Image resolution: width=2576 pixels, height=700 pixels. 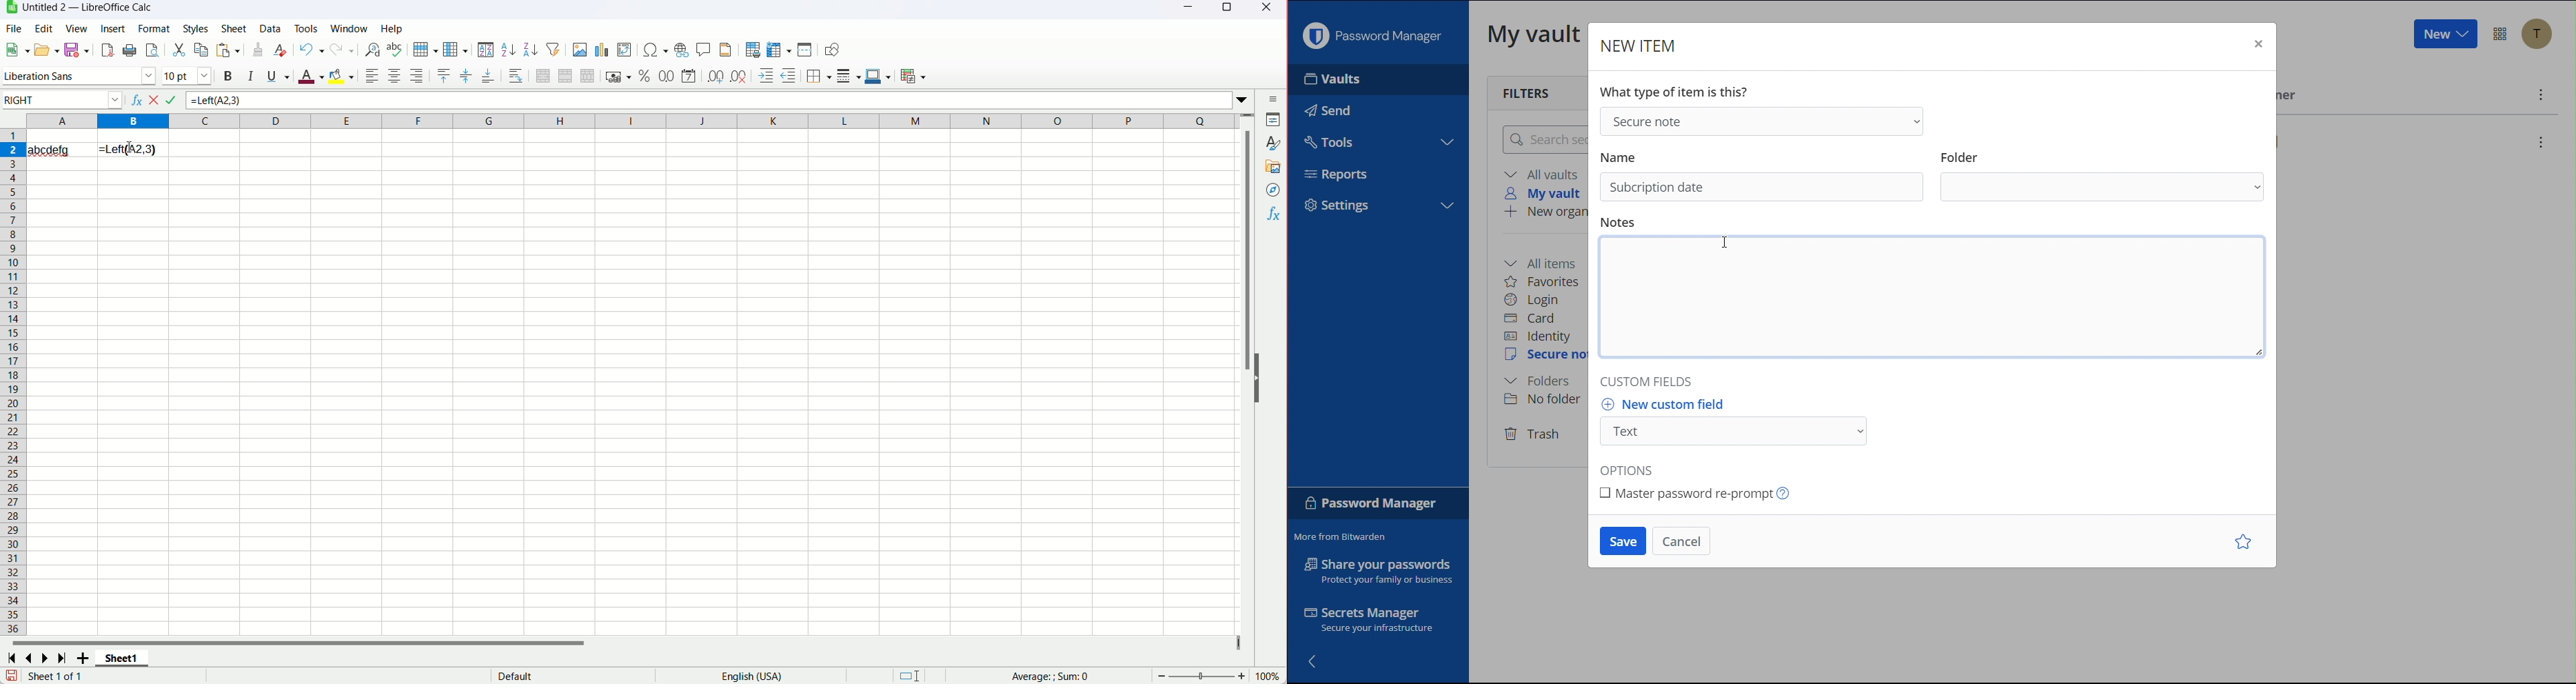 What do you see at coordinates (587, 76) in the screenshot?
I see `unmerge cells` at bounding box center [587, 76].